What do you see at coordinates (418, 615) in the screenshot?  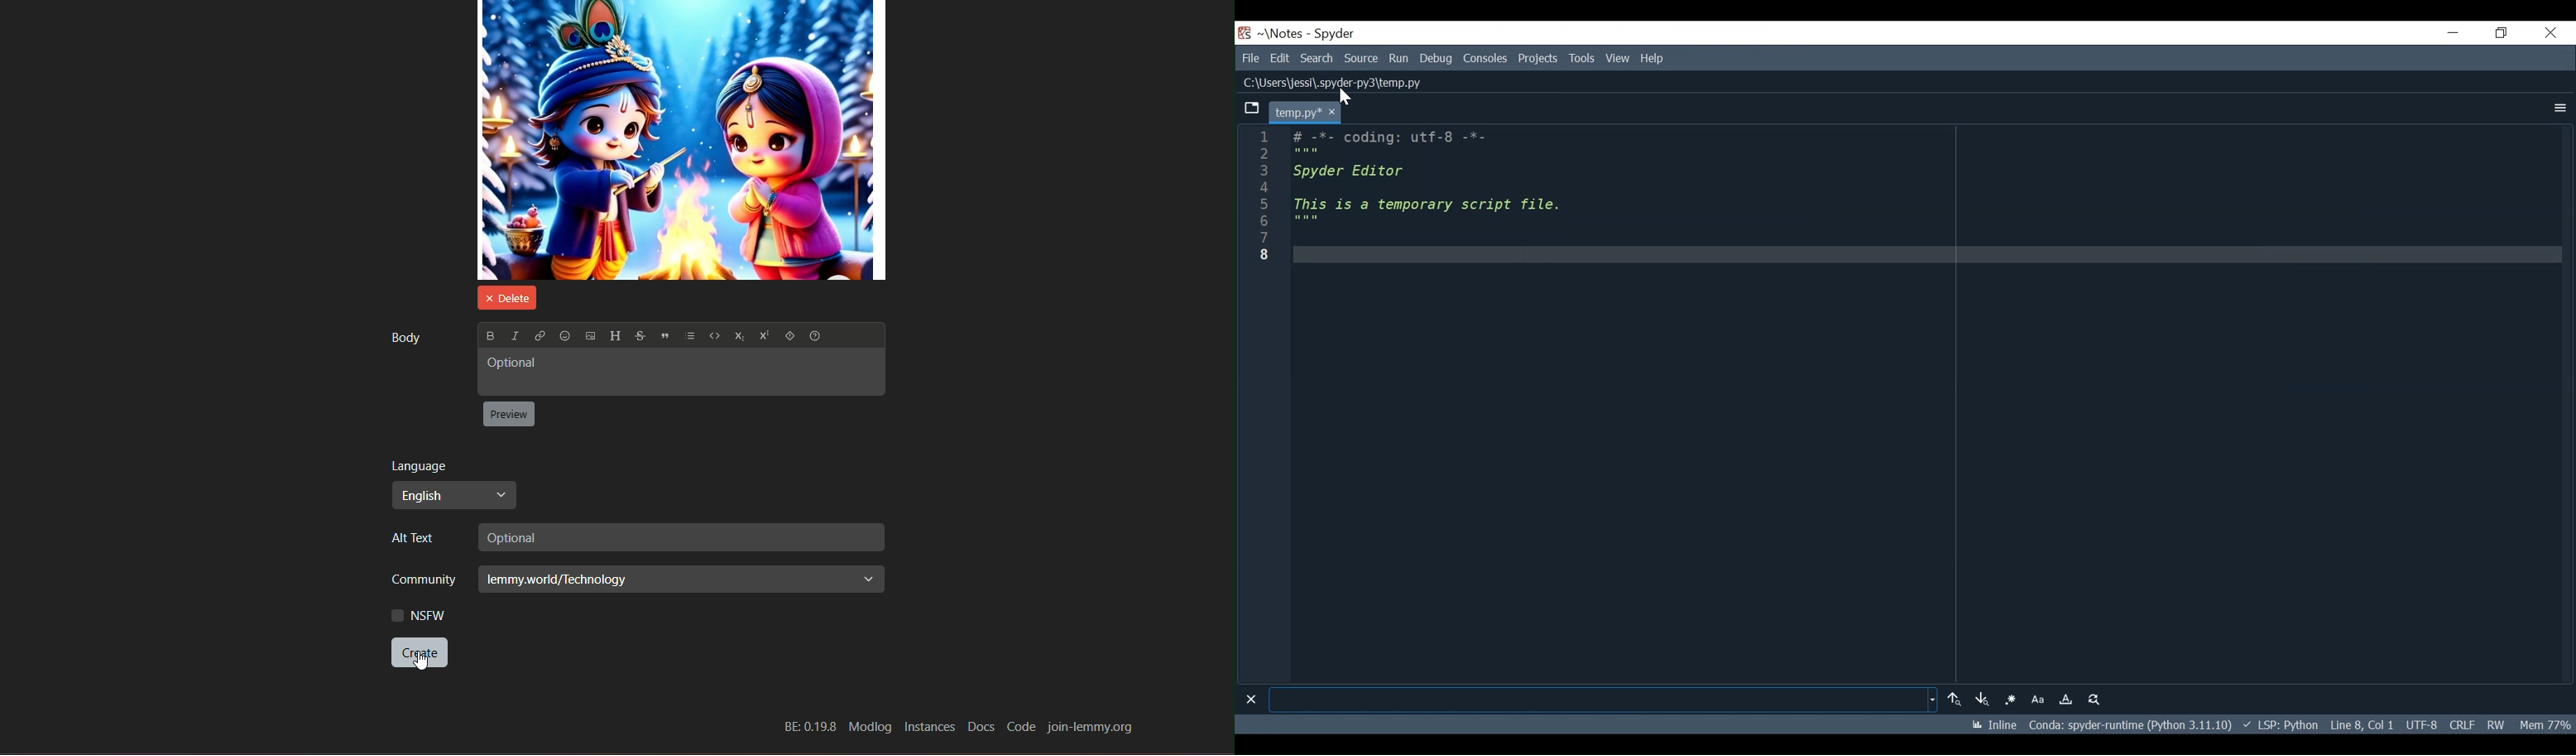 I see `NSFW` at bounding box center [418, 615].